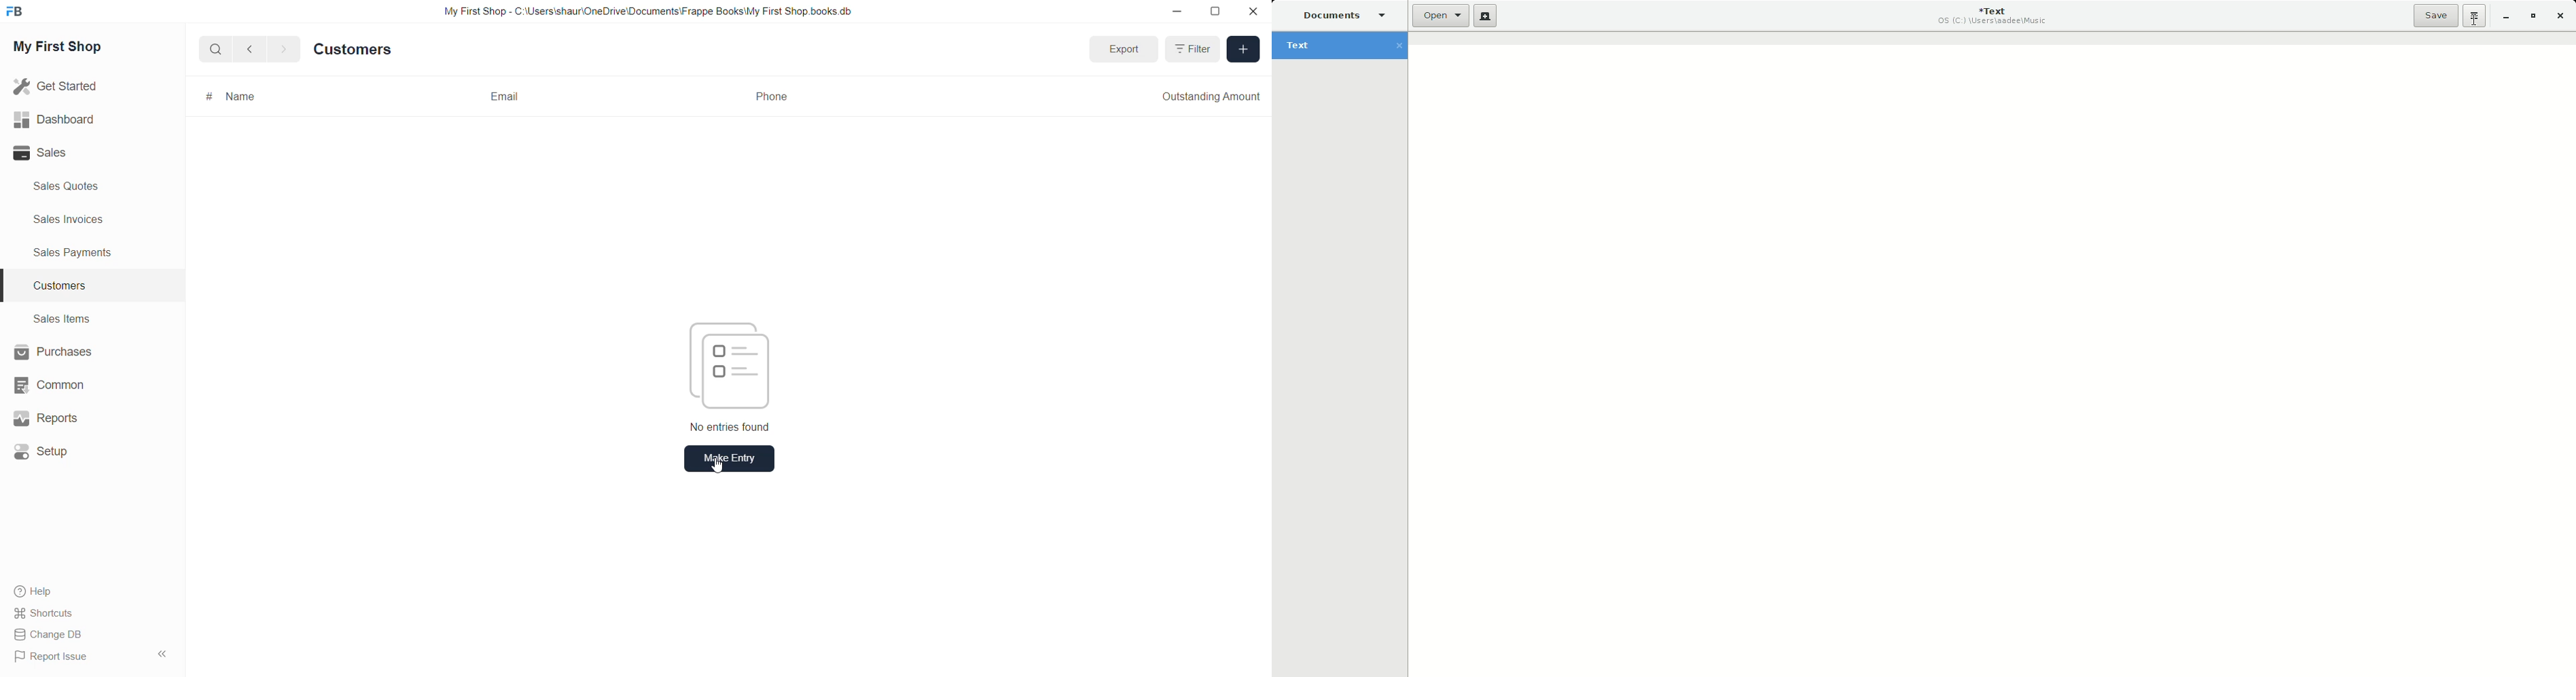 This screenshot has height=700, width=2576. What do you see at coordinates (770, 97) in the screenshot?
I see `Phone` at bounding box center [770, 97].